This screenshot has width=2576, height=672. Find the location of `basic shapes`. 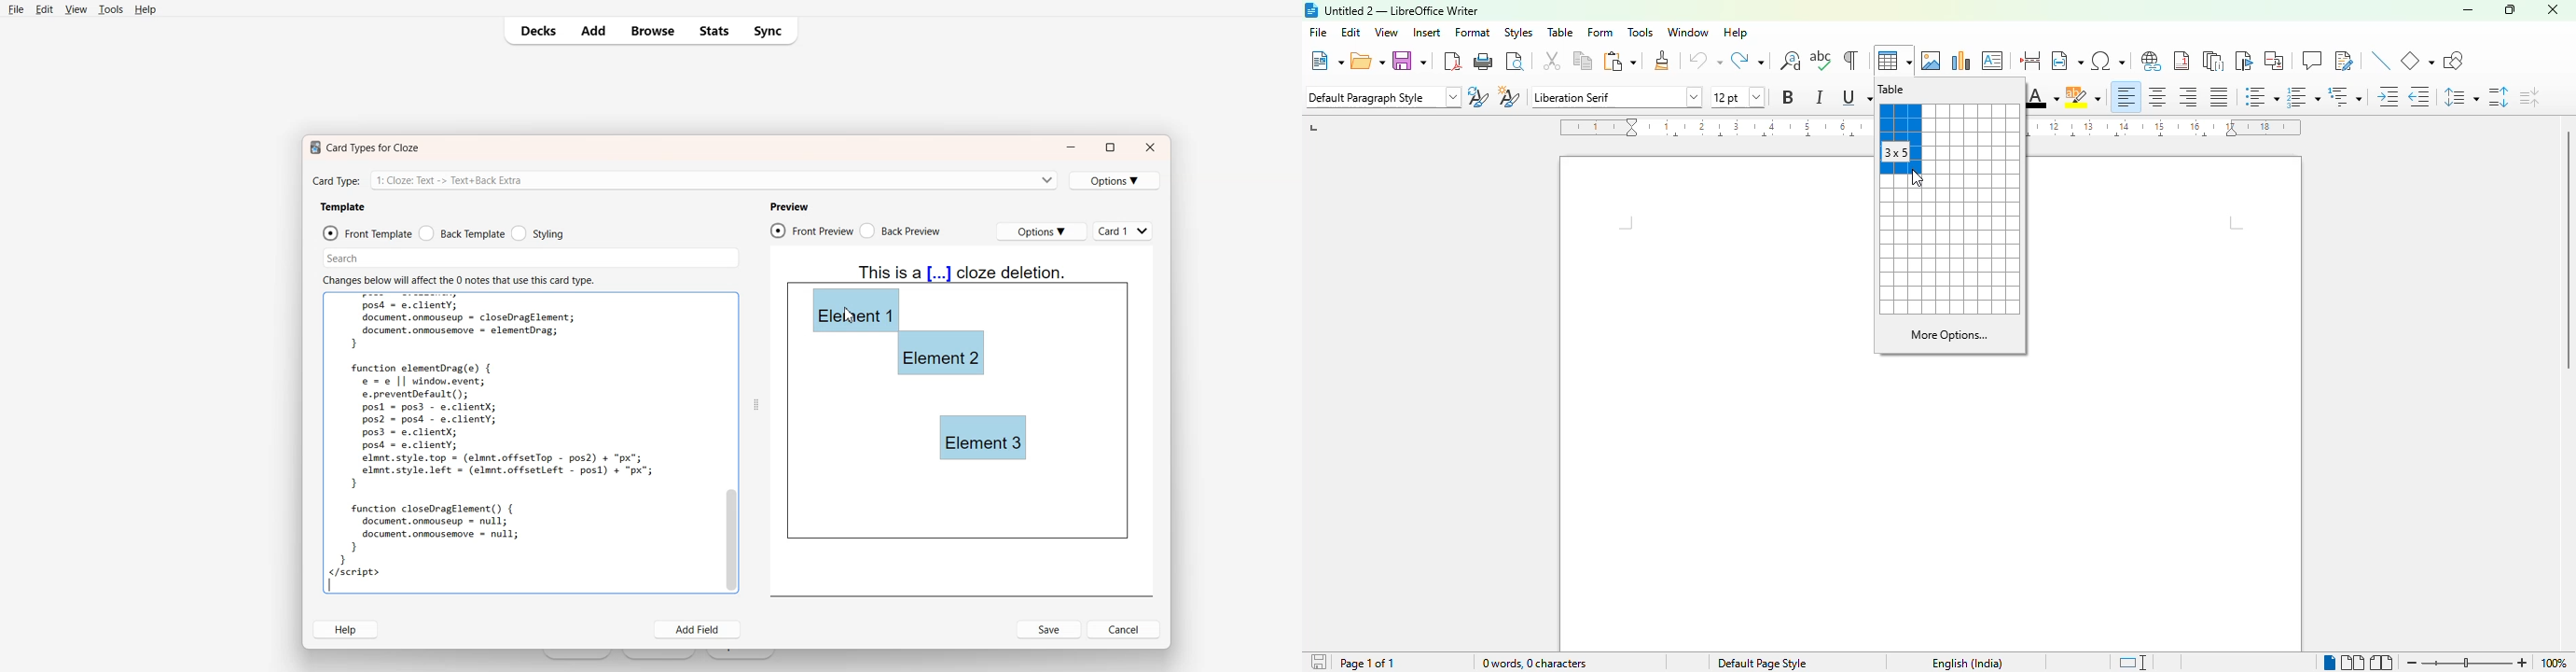

basic shapes is located at coordinates (2418, 61).